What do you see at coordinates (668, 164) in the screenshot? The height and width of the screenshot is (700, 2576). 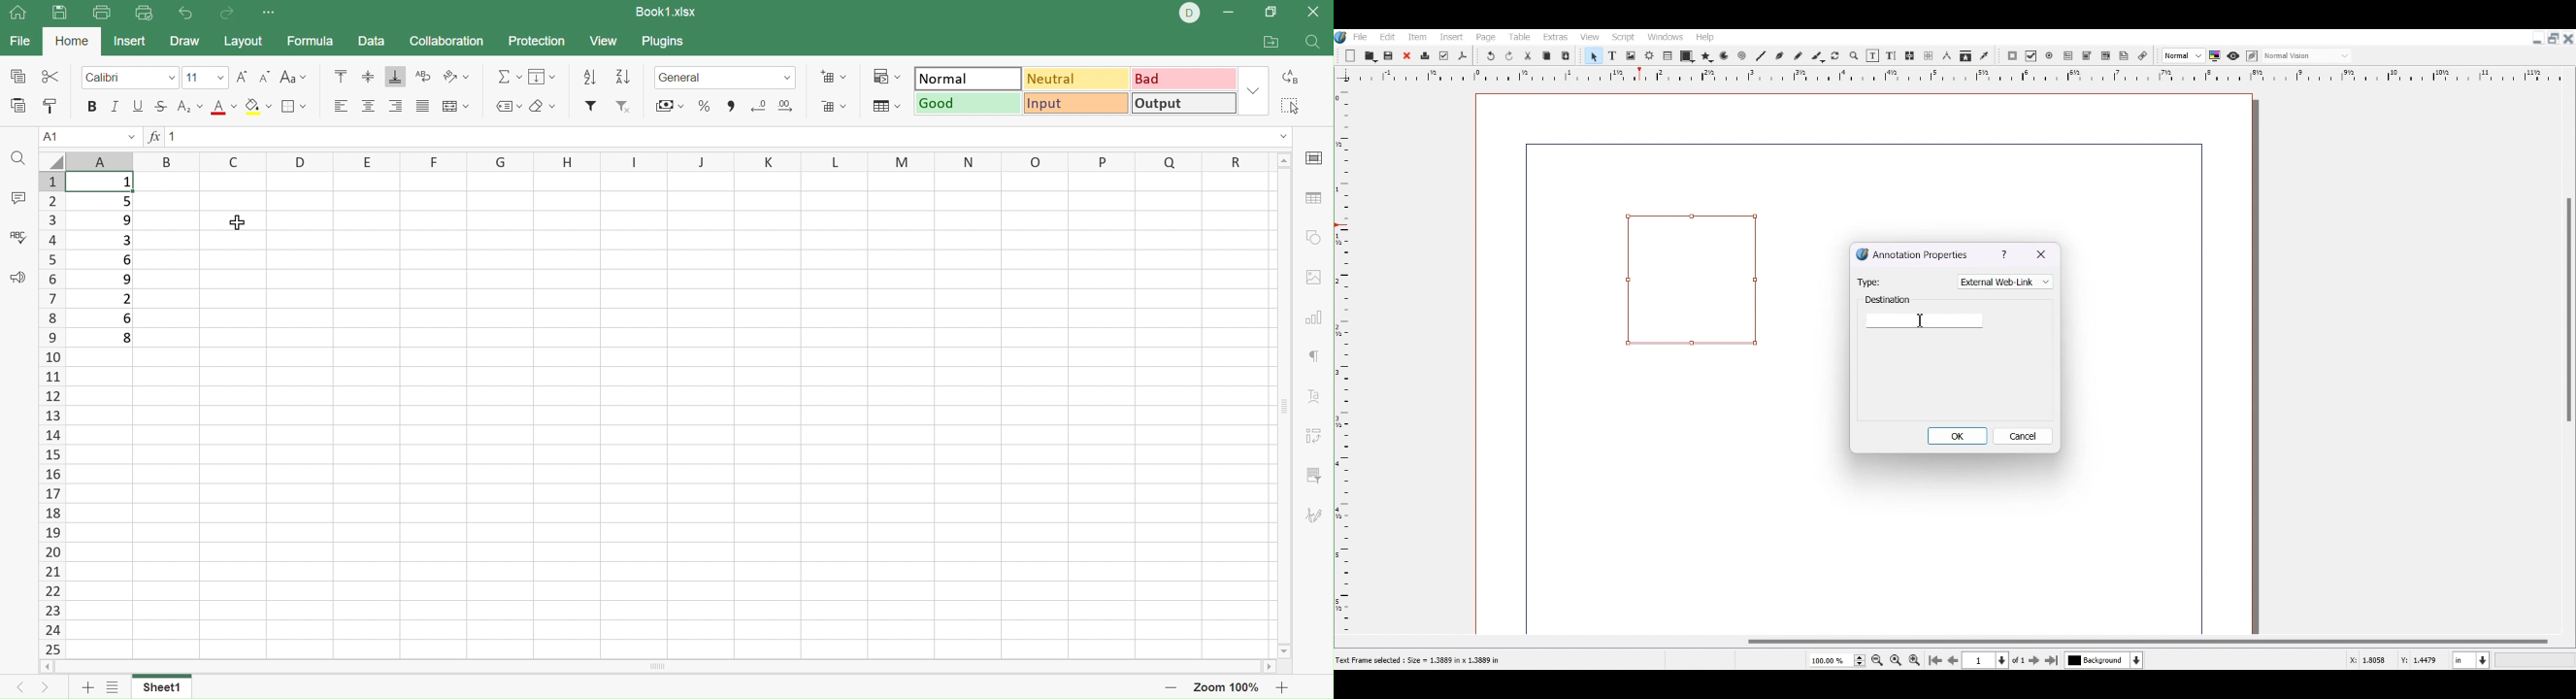 I see `Column names` at bounding box center [668, 164].